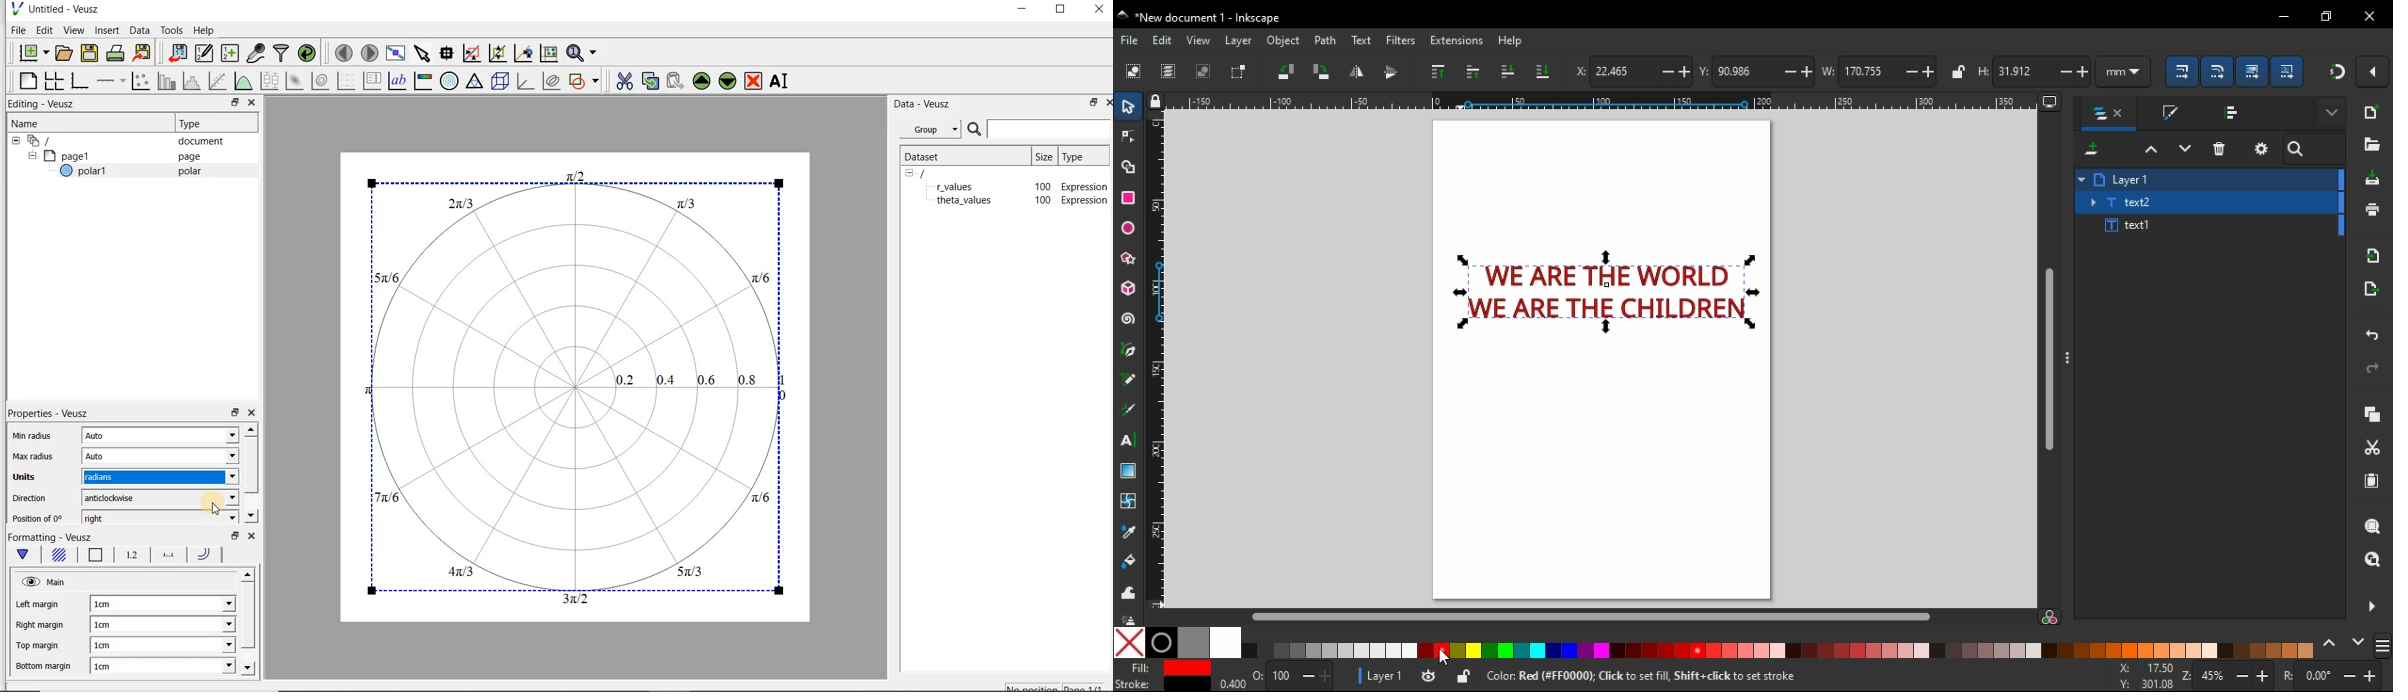 This screenshot has width=2408, height=700. What do you see at coordinates (41, 624) in the screenshot?
I see ` Right margin` at bounding box center [41, 624].